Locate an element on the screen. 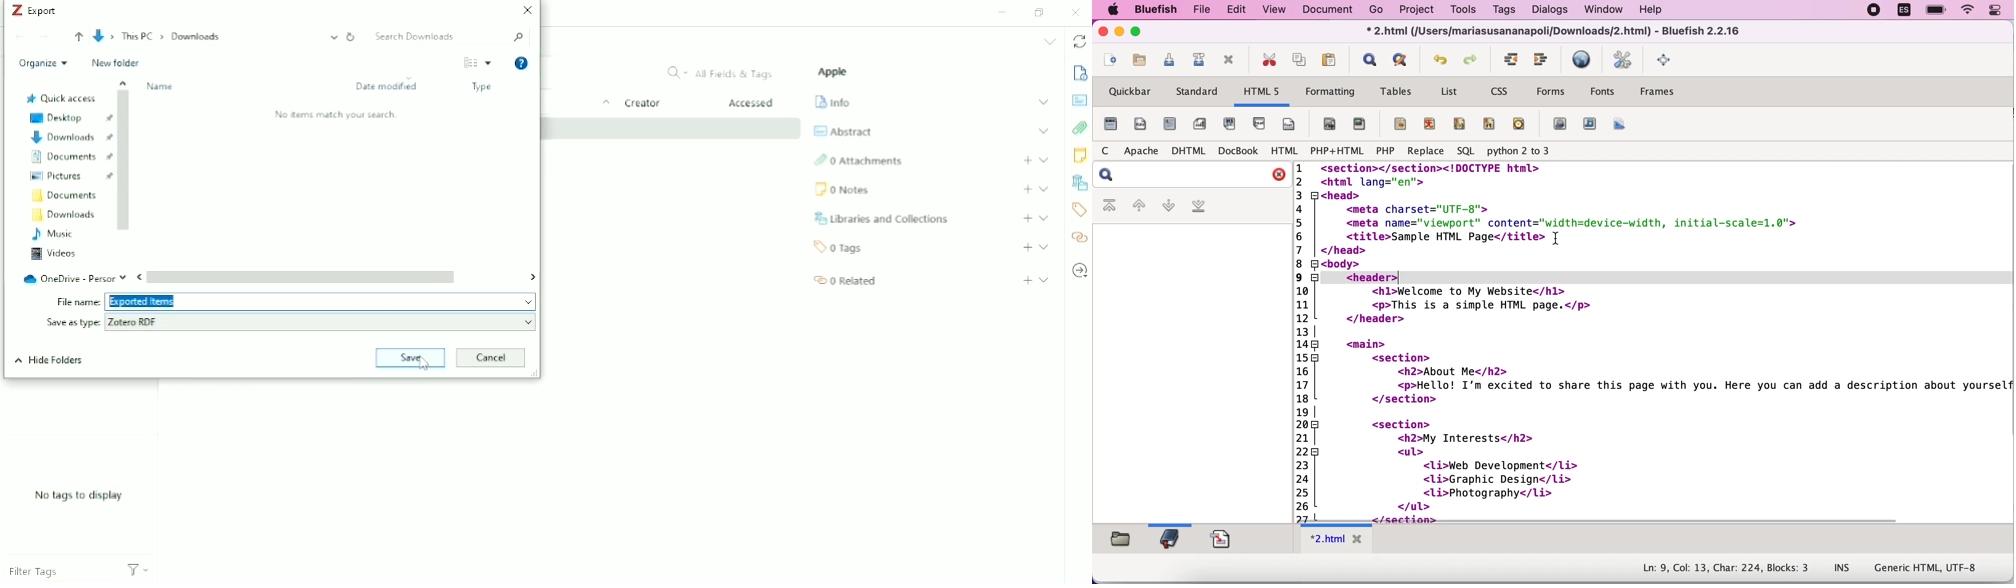 This screenshot has width=2016, height=588. cut is located at coordinates (1270, 60).